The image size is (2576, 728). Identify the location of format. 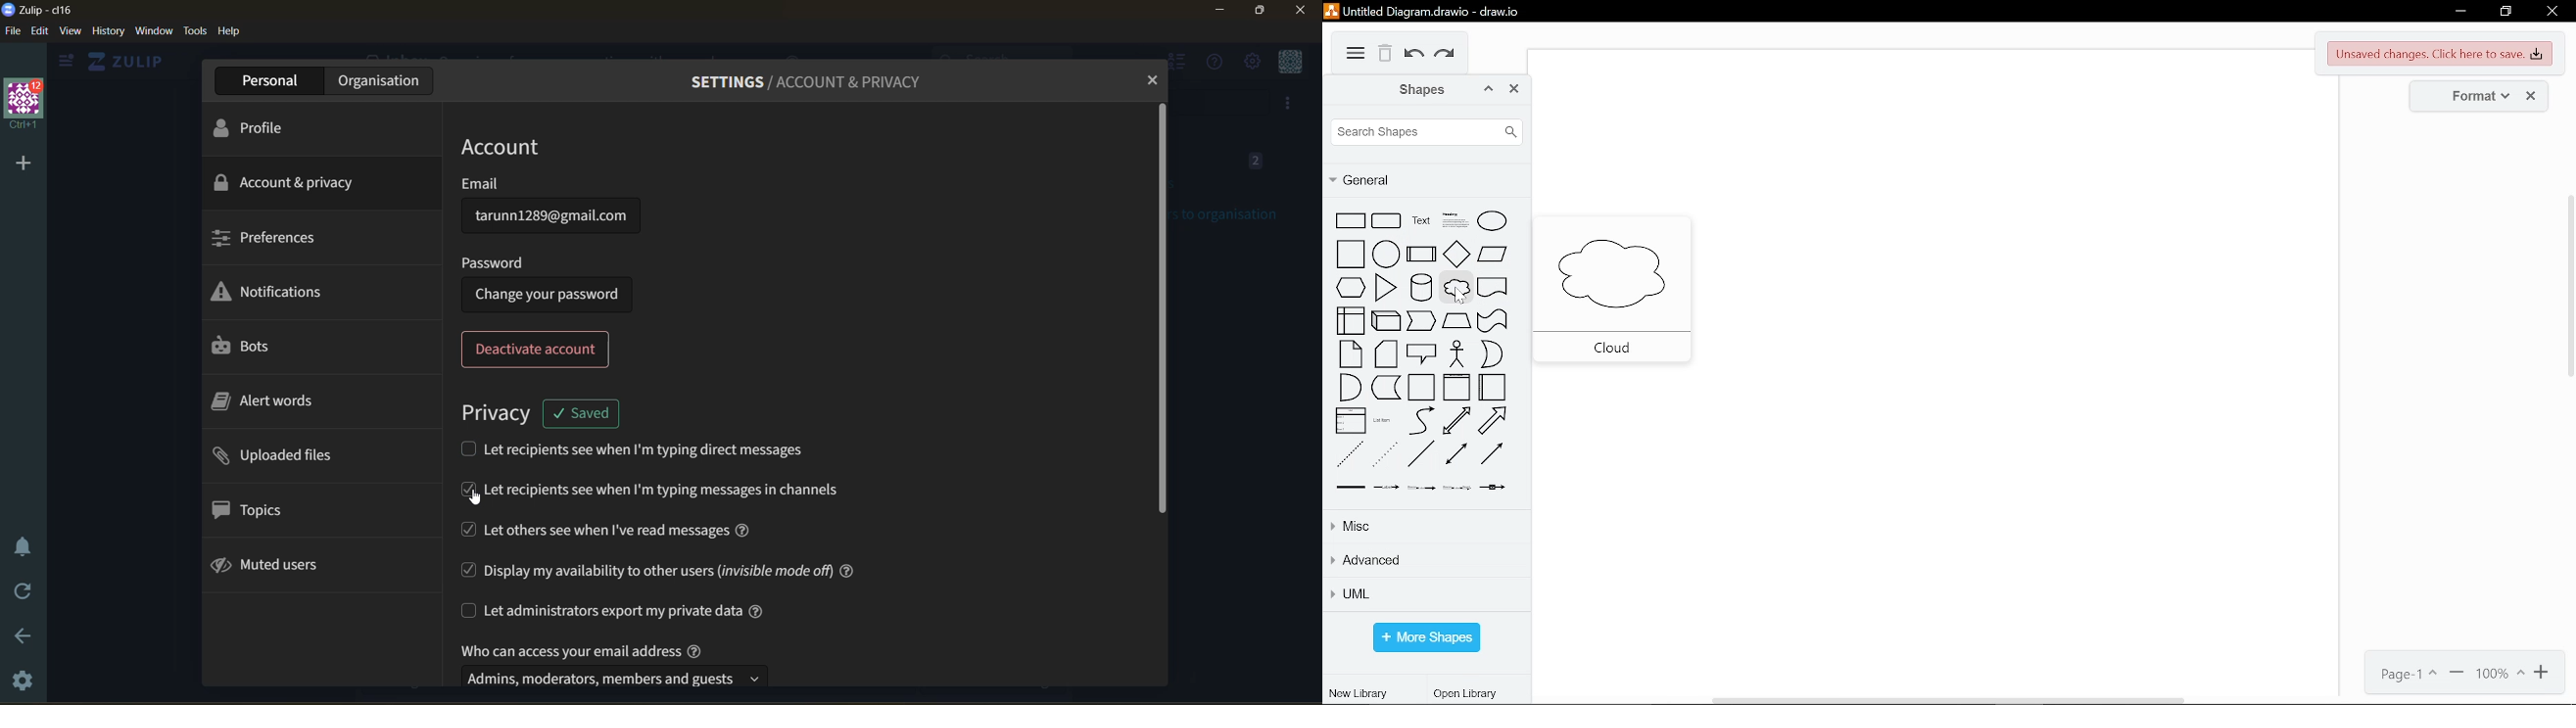
(2468, 95).